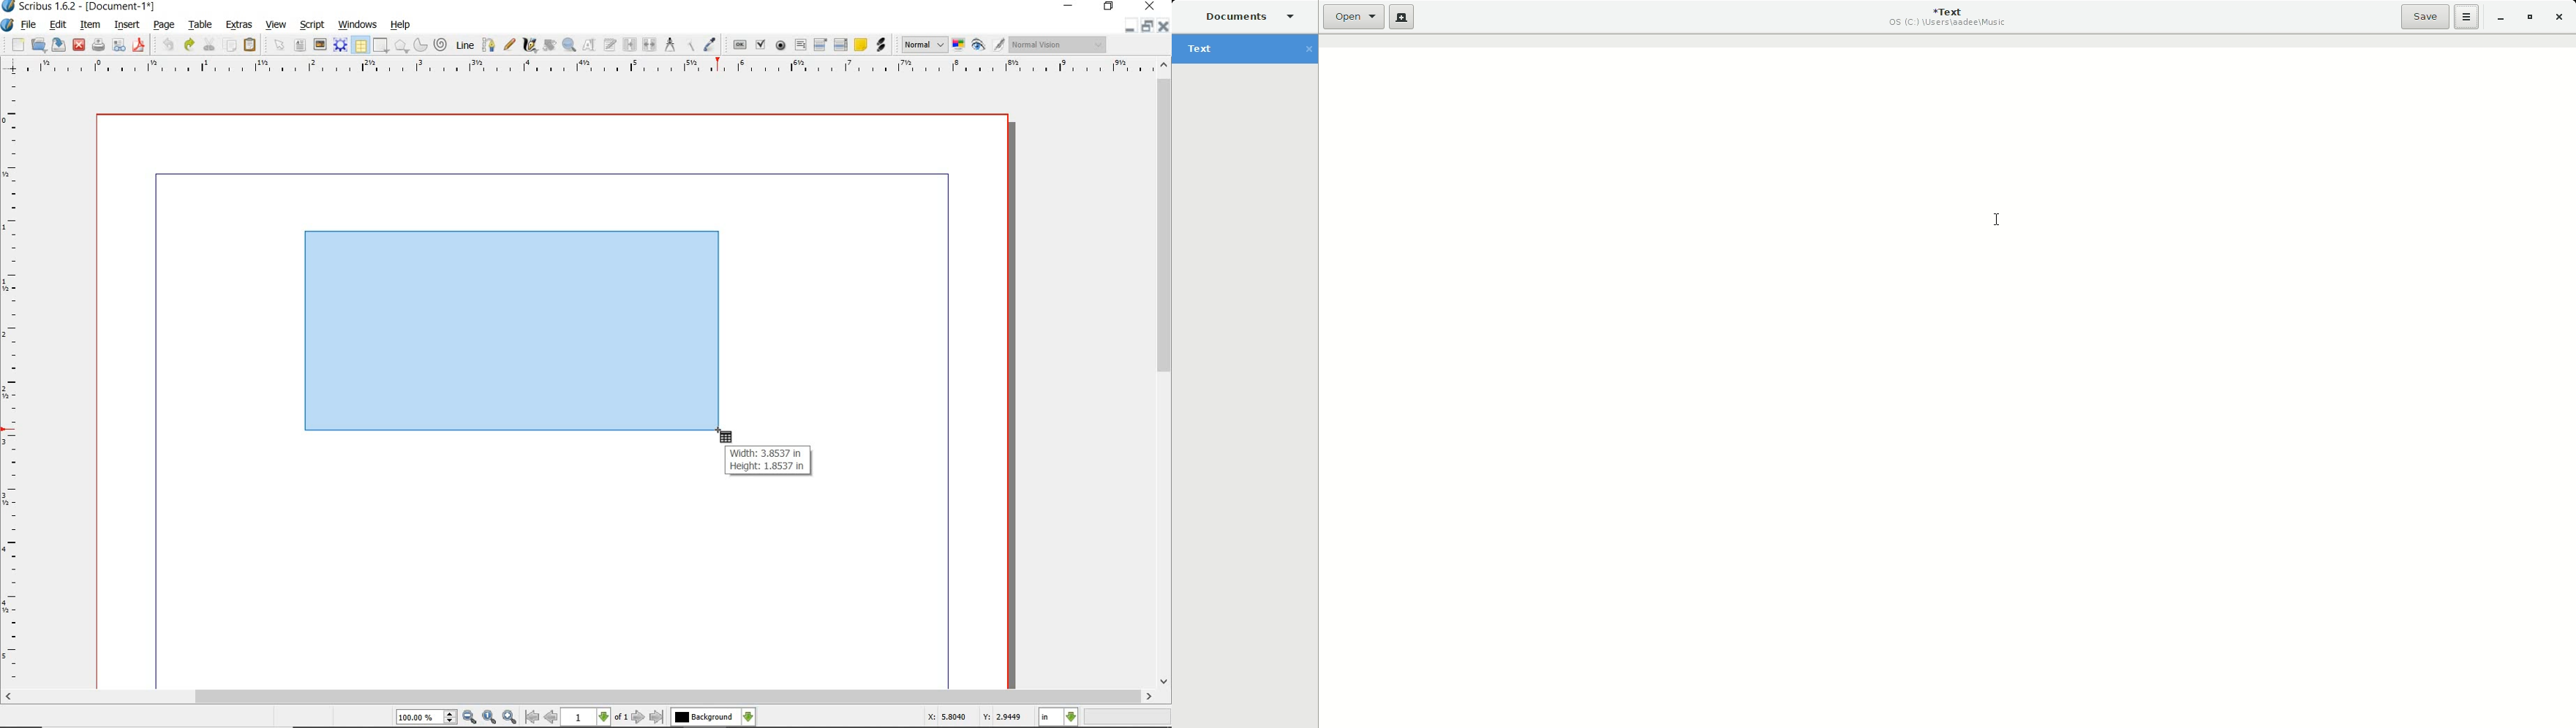 This screenshot has height=728, width=2576. Describe the element at coordinates (361, 46) in the screenshot. I see `table` at that location.